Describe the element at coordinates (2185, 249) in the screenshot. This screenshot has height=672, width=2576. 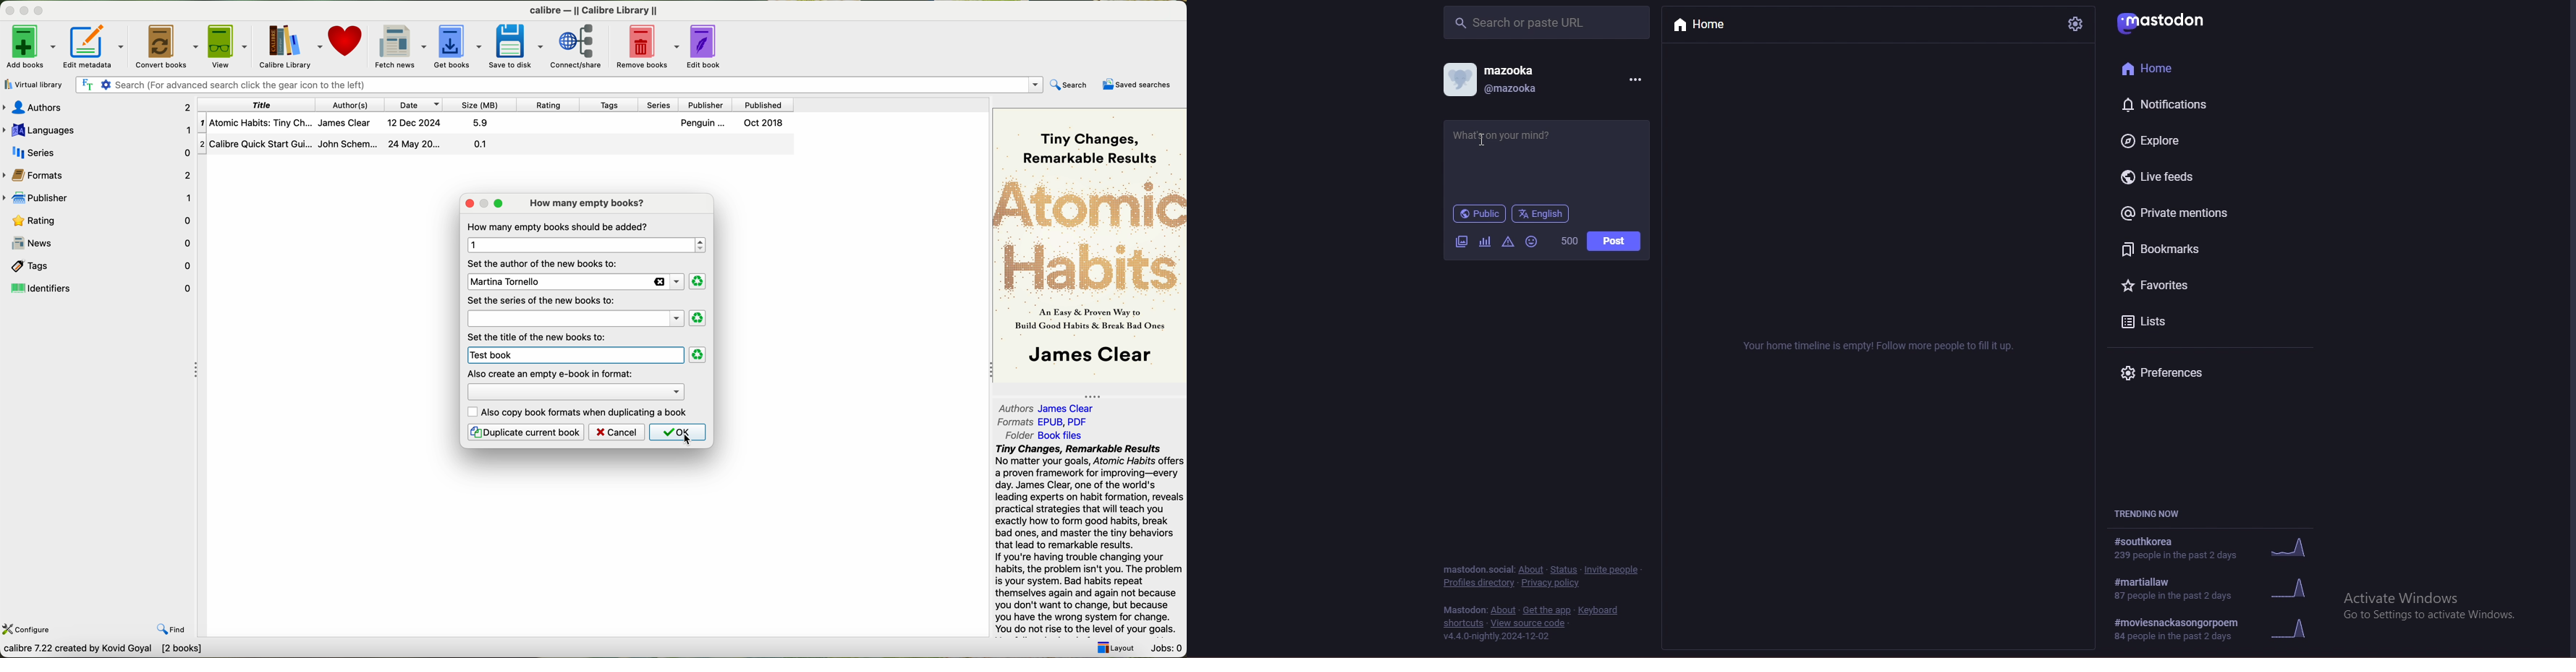
I see `bookmarks` at that location.